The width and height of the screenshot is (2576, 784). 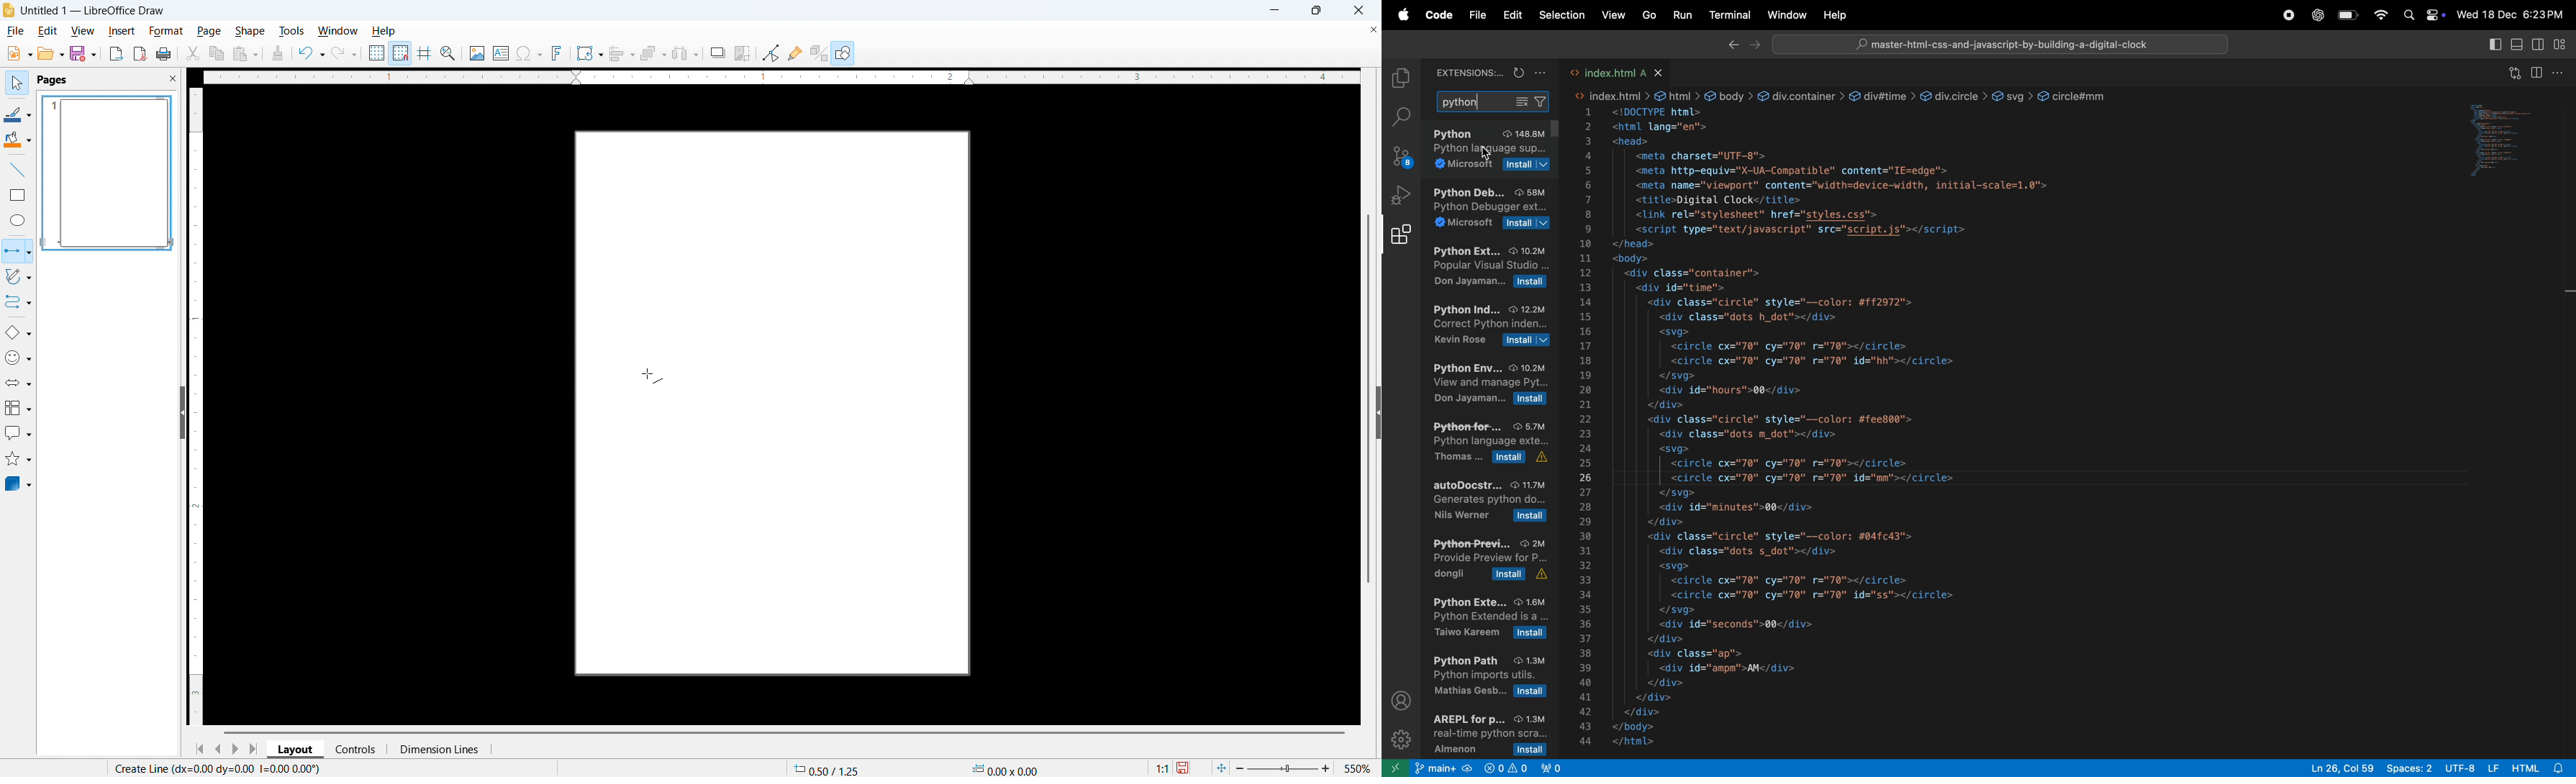 What do you see at coordinates (1400, 15) in the screenshot?
I see `apple menu` at bounding box center [1400, 15].